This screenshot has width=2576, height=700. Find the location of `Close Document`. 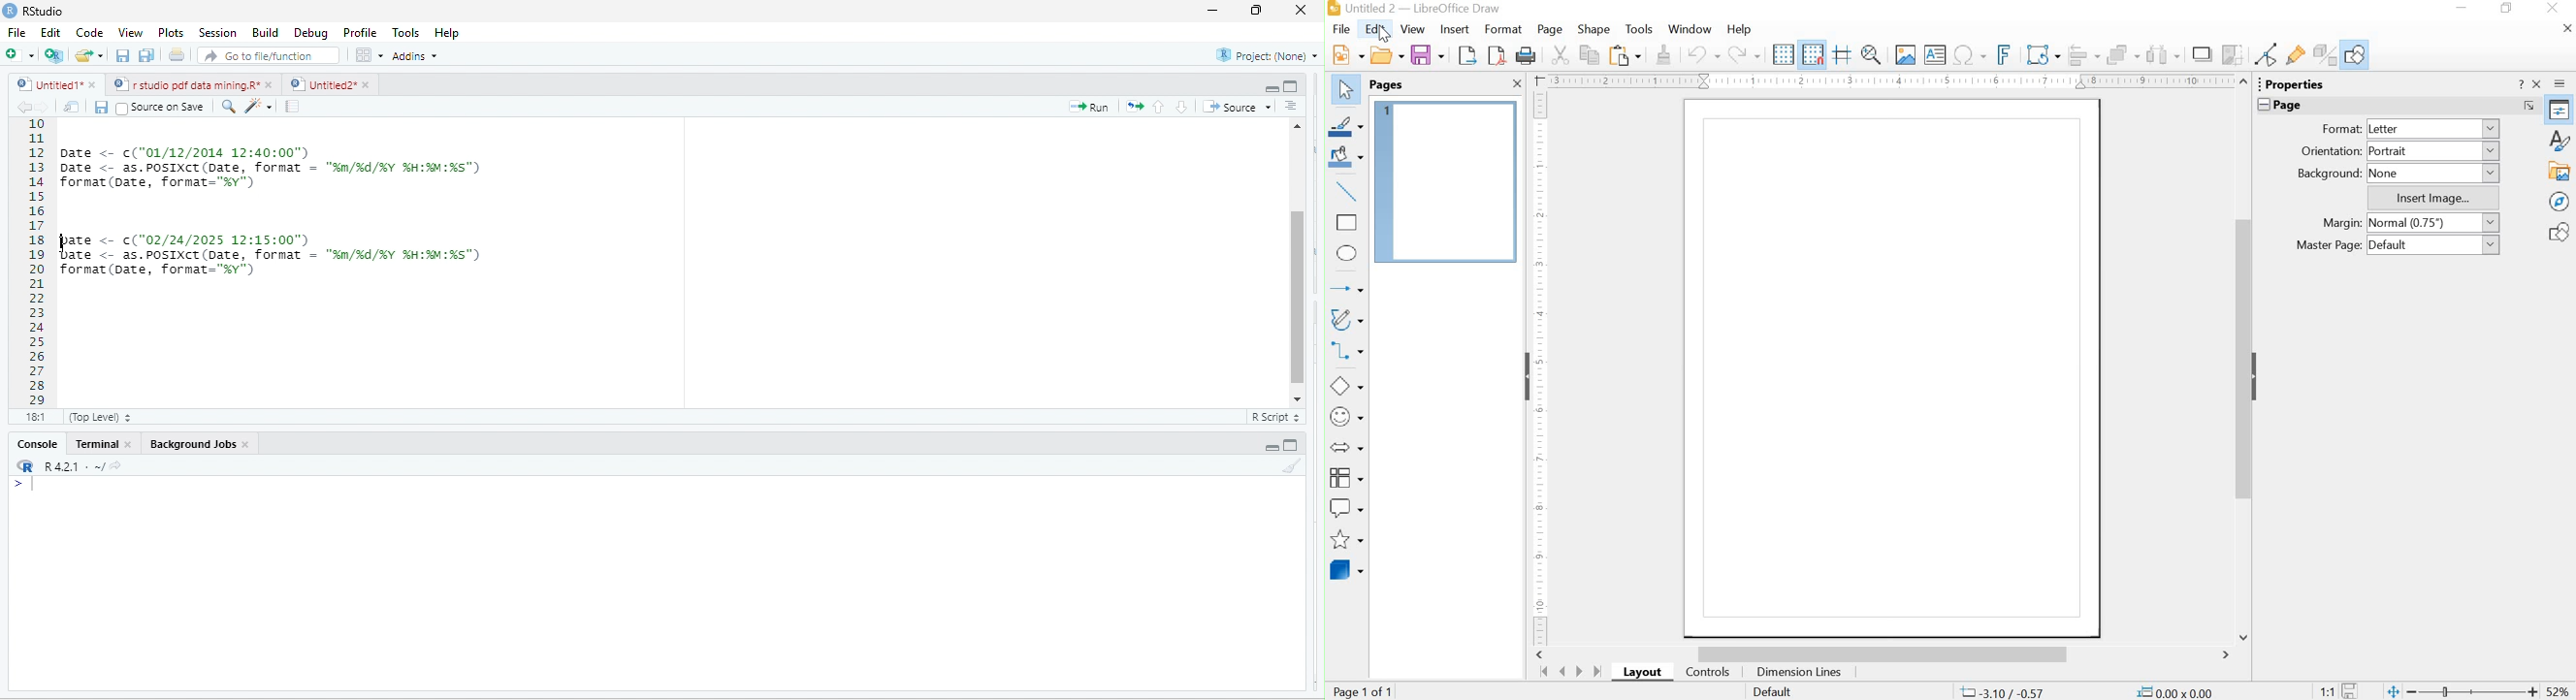

Close Document is located at coordinates (2568, 28).